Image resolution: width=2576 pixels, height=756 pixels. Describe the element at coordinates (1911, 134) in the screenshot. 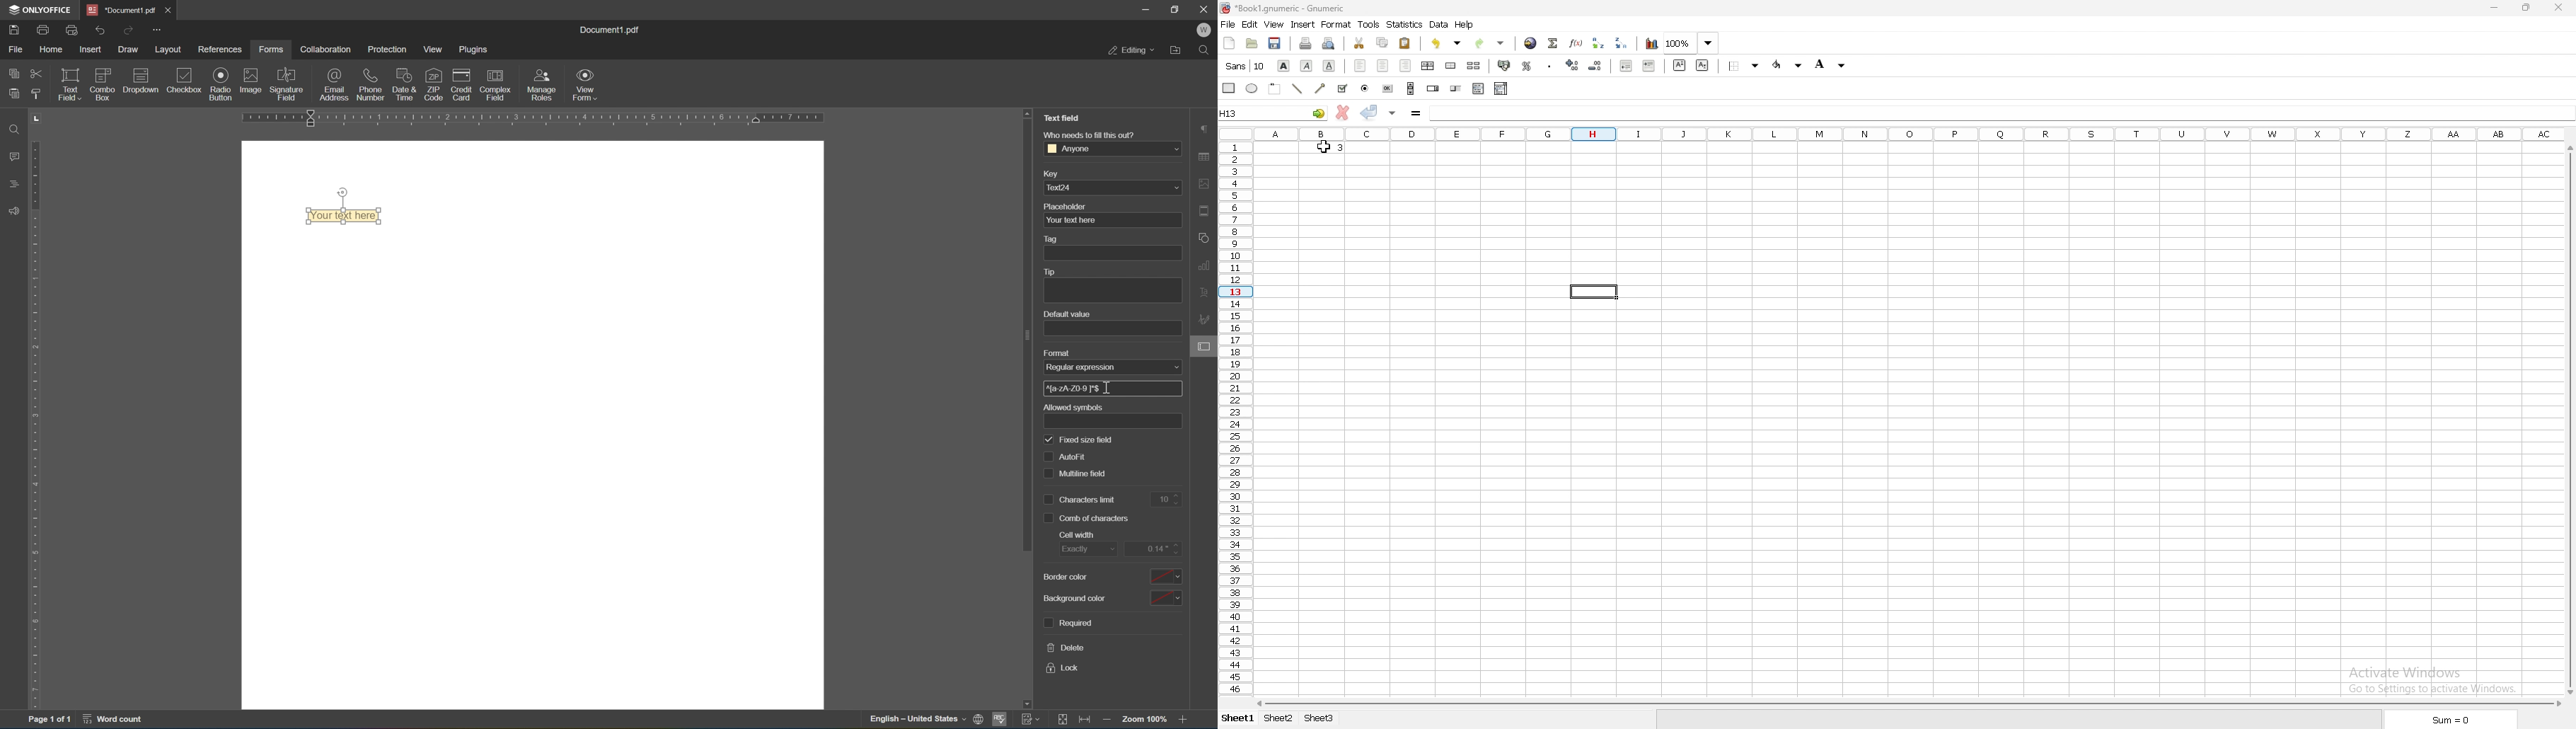

I see `column` at that location.